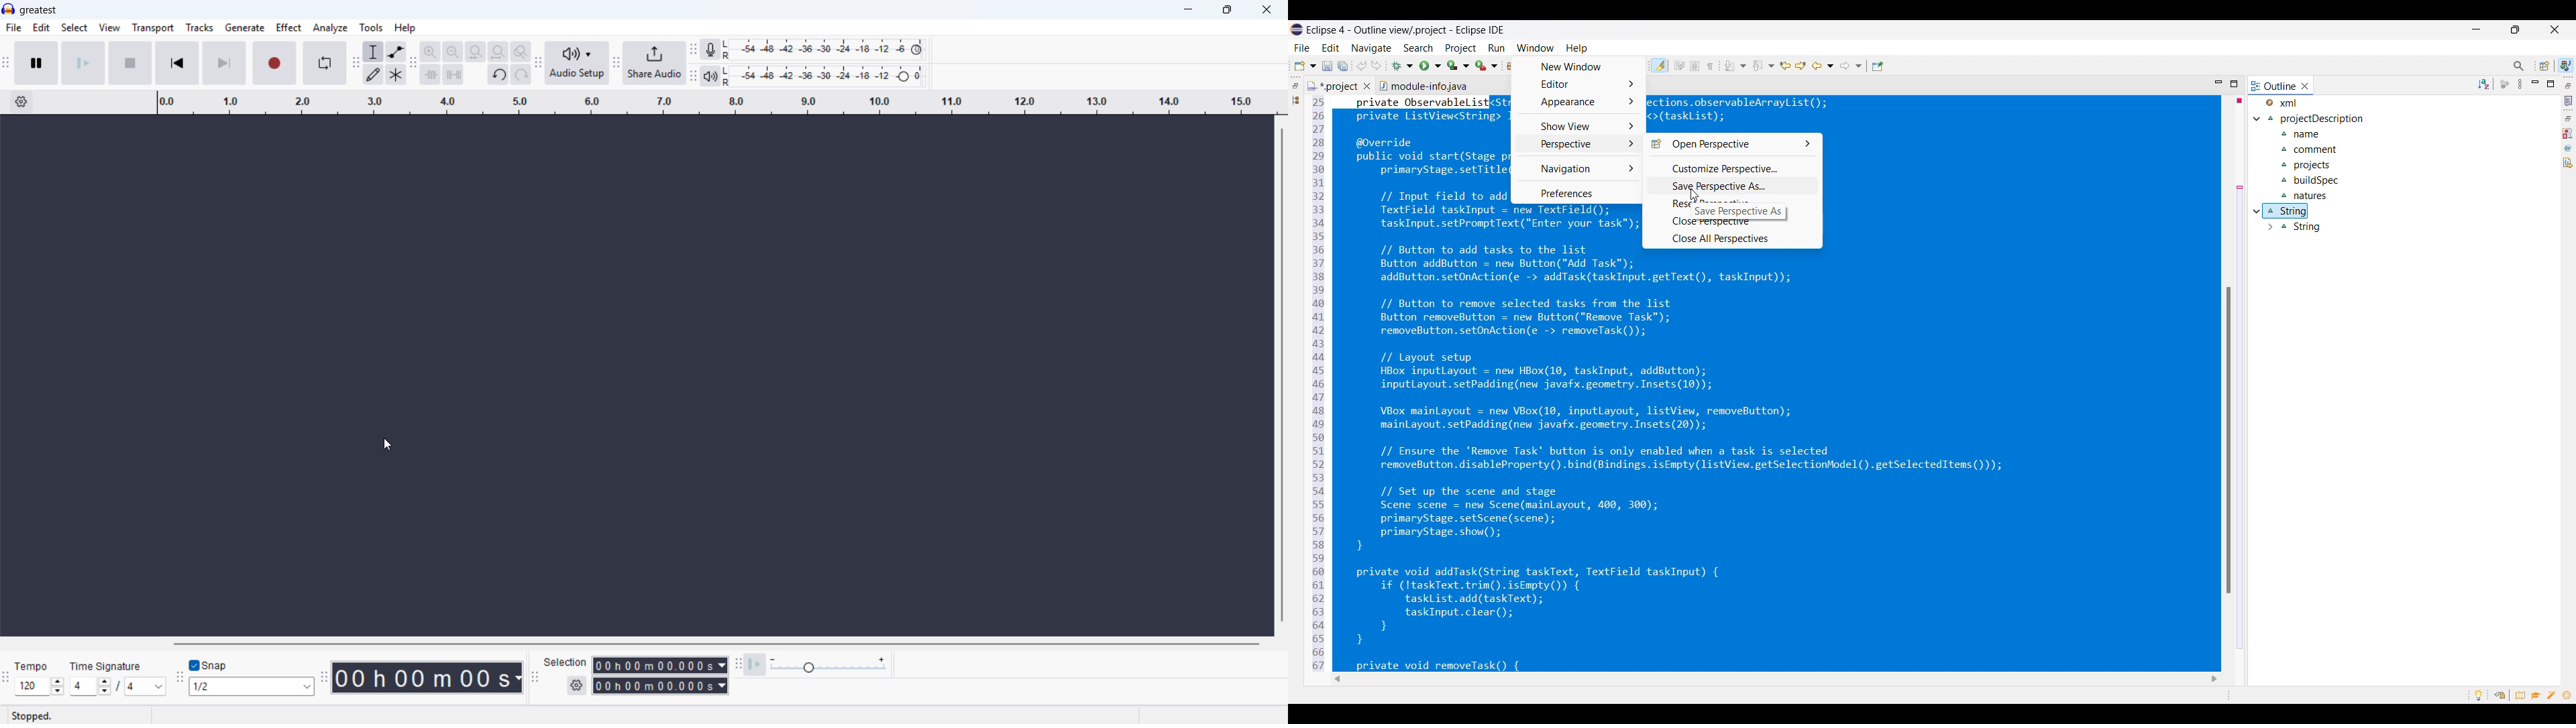  Describe the element at coordinates (616, 64) in the screenshot. I see `share audio toolbar` at that location.